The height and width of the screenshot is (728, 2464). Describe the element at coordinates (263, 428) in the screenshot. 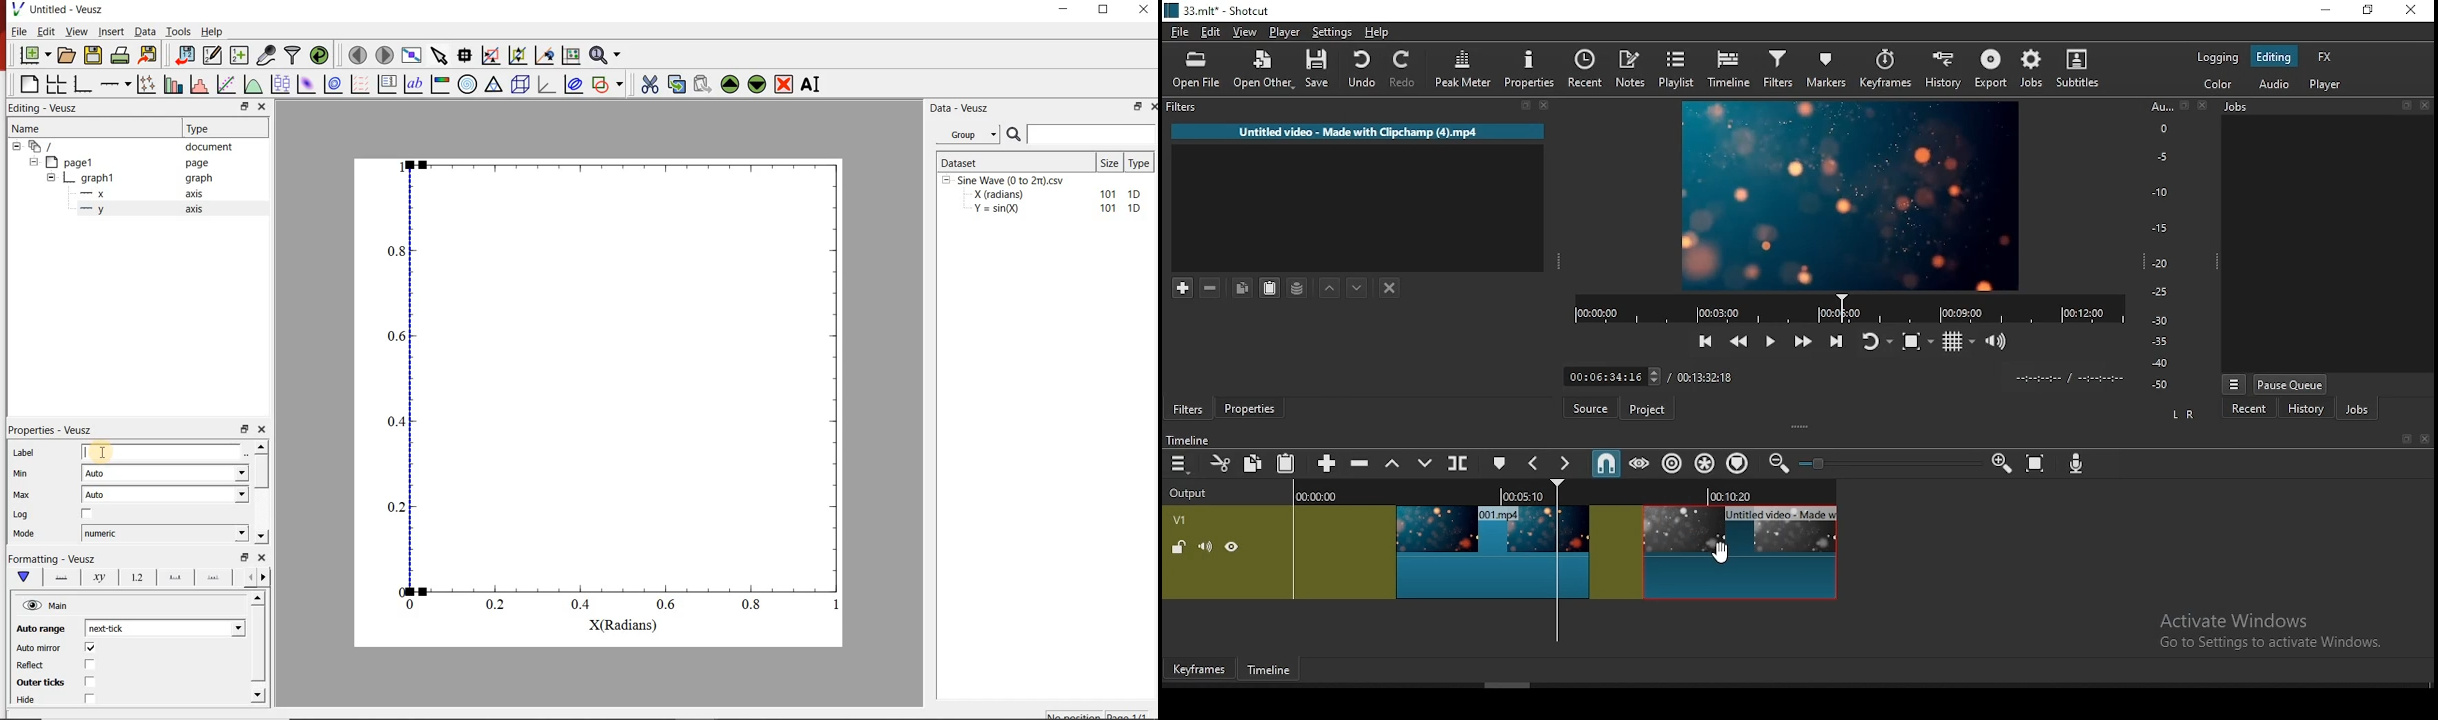

I see `Close` at that location.